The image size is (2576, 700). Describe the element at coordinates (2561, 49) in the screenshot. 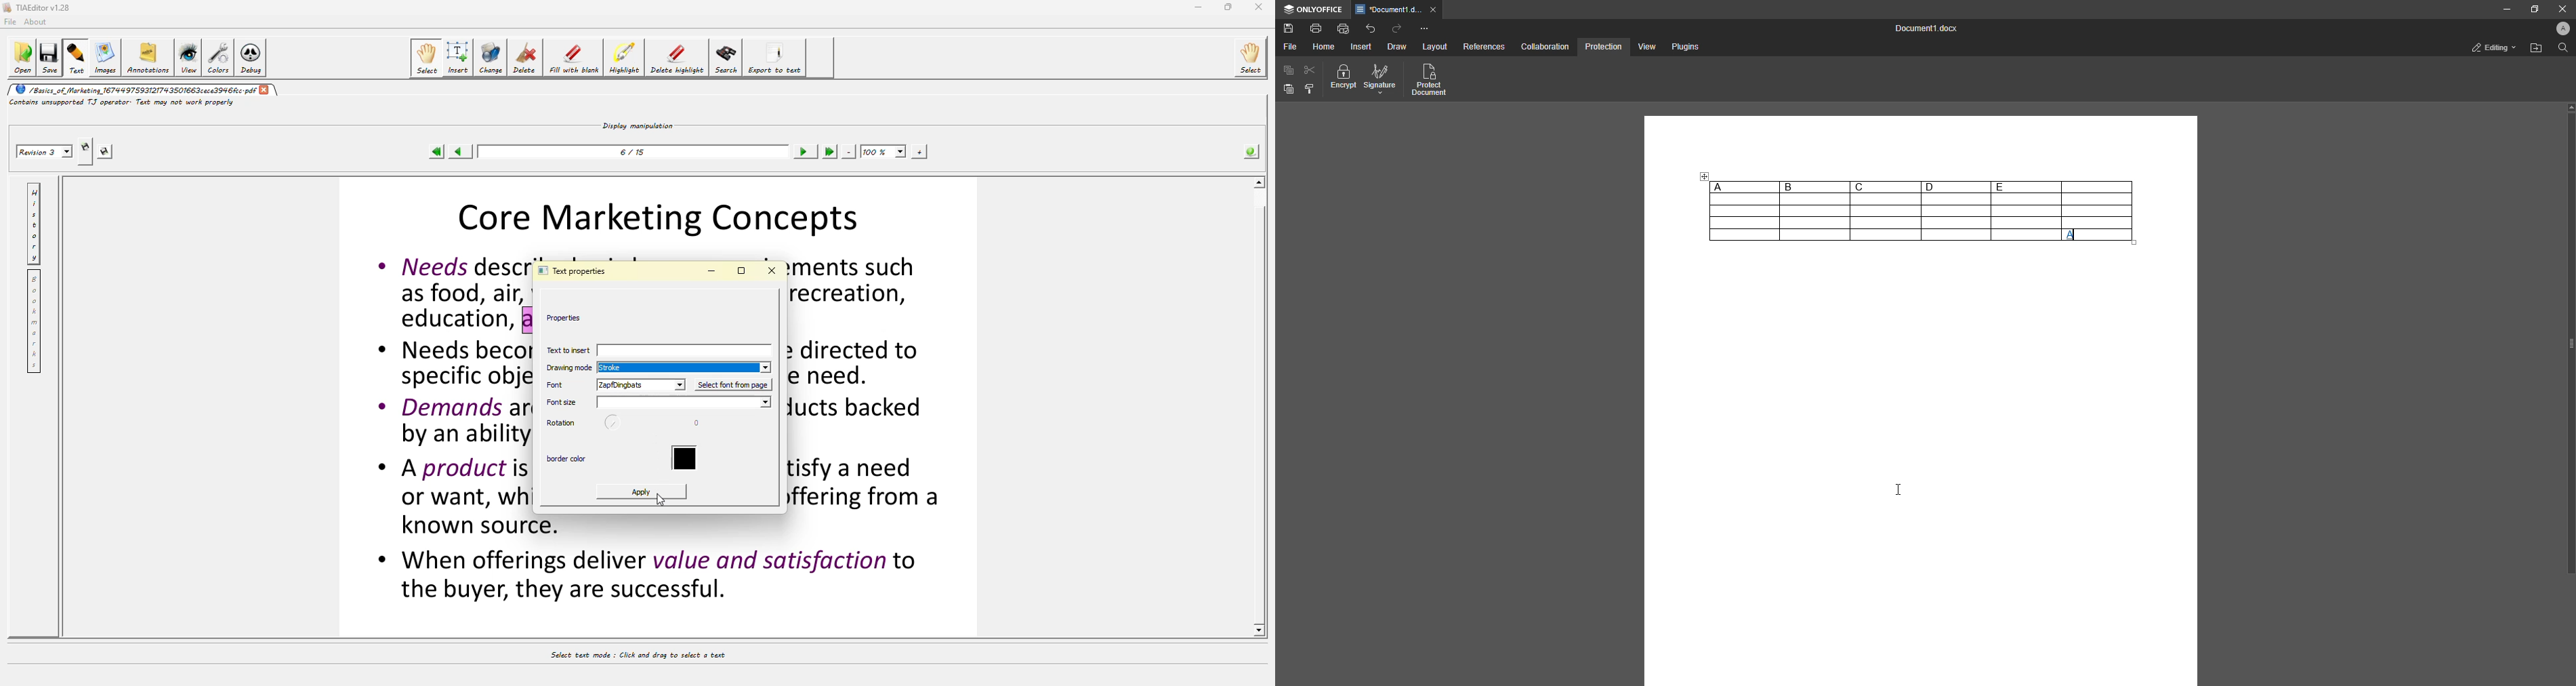

I see `Search` at that location.